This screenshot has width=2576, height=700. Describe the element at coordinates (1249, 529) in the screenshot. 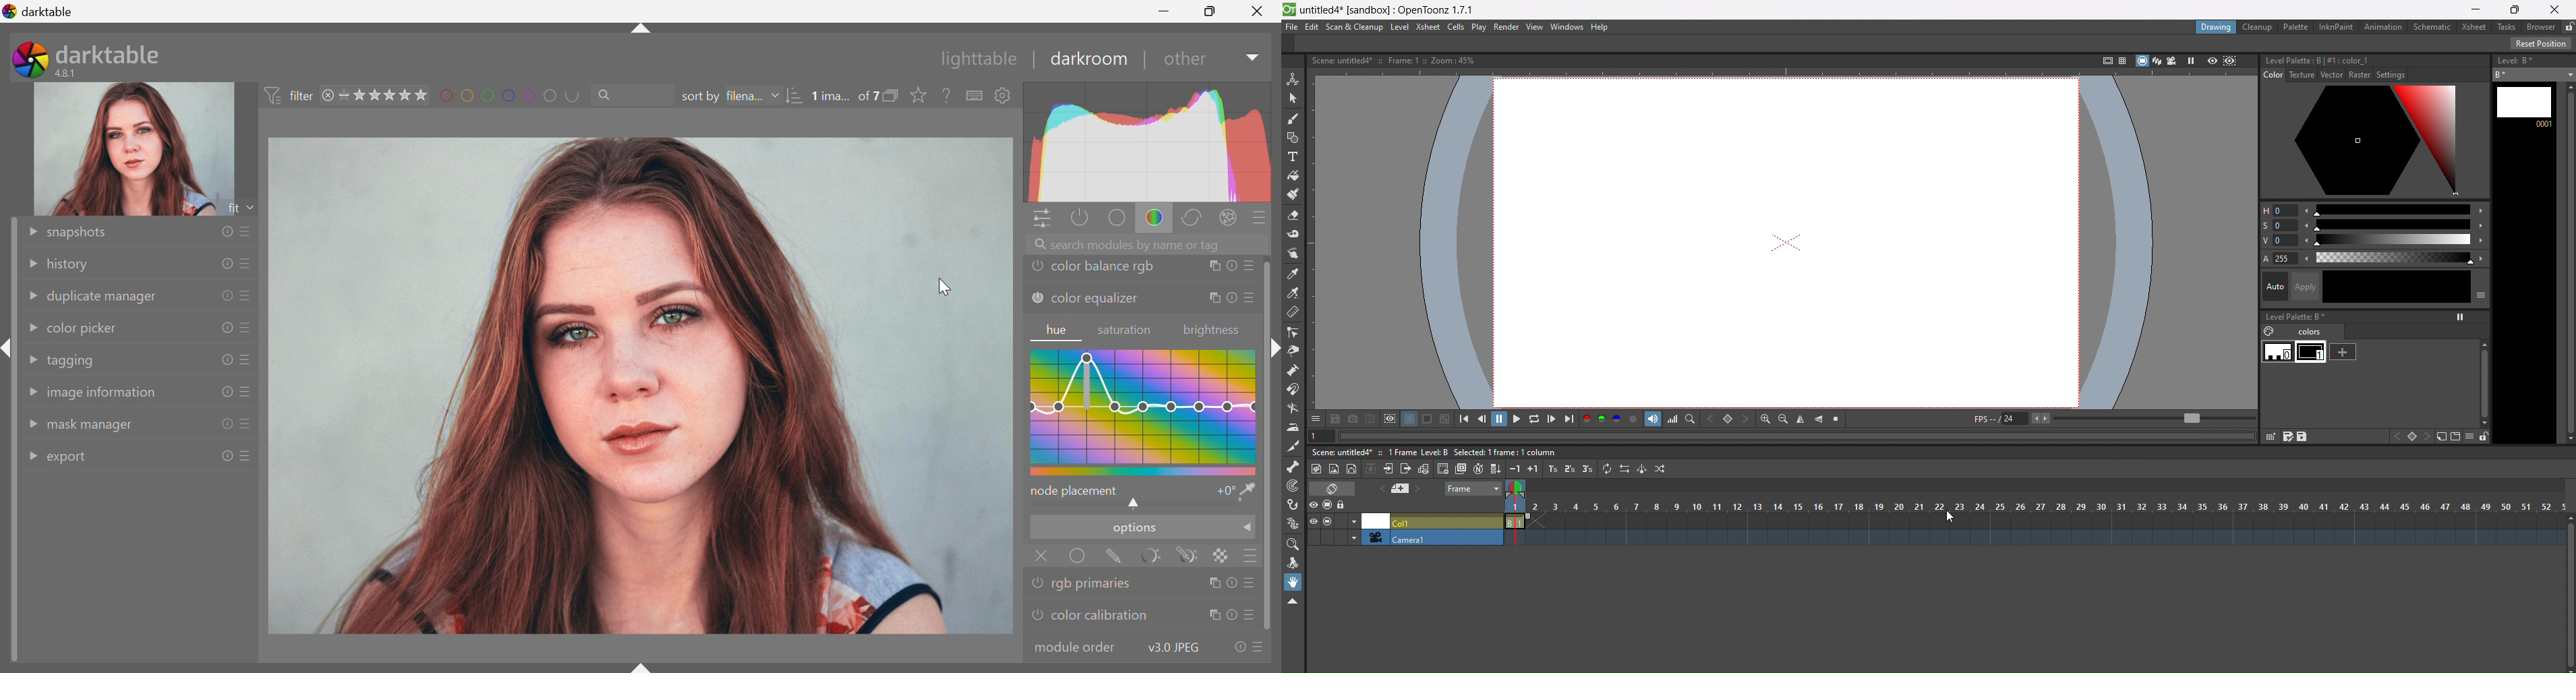

I see `Drop Down` at that location.